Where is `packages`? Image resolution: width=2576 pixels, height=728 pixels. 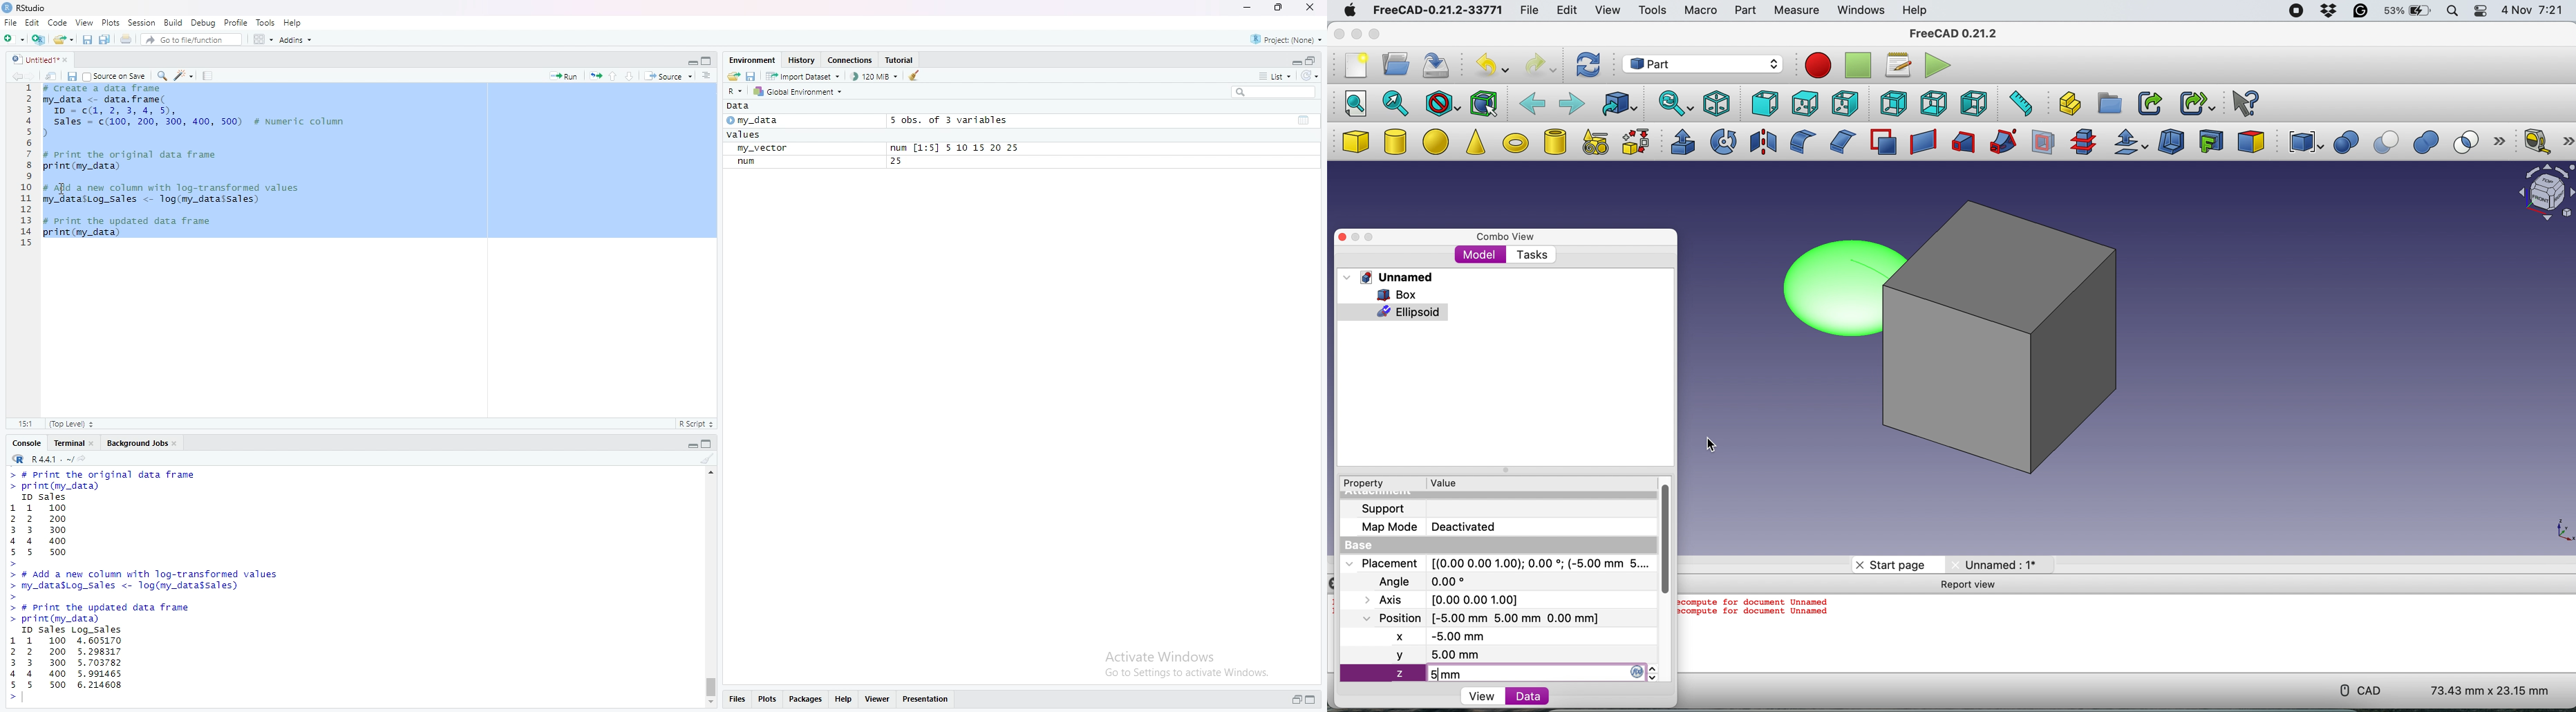 packages is located at coordinates (804, 702).